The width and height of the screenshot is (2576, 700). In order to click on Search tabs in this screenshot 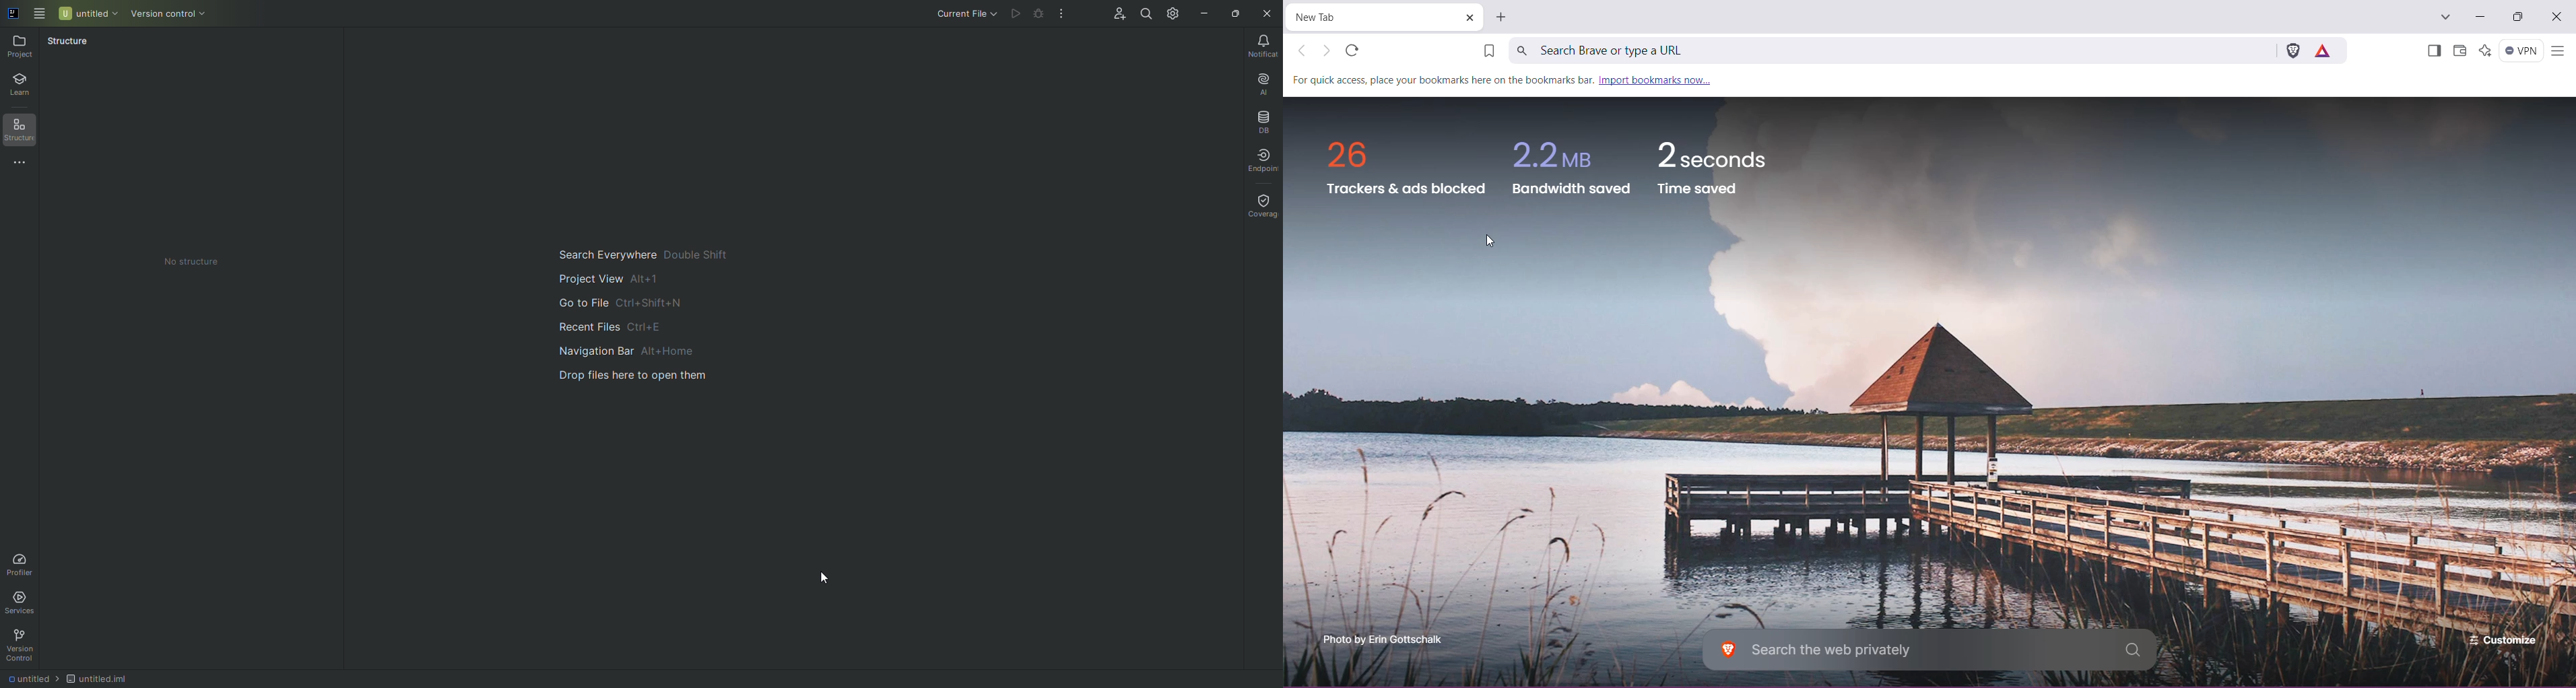, I will do `click(2446, 17)`.